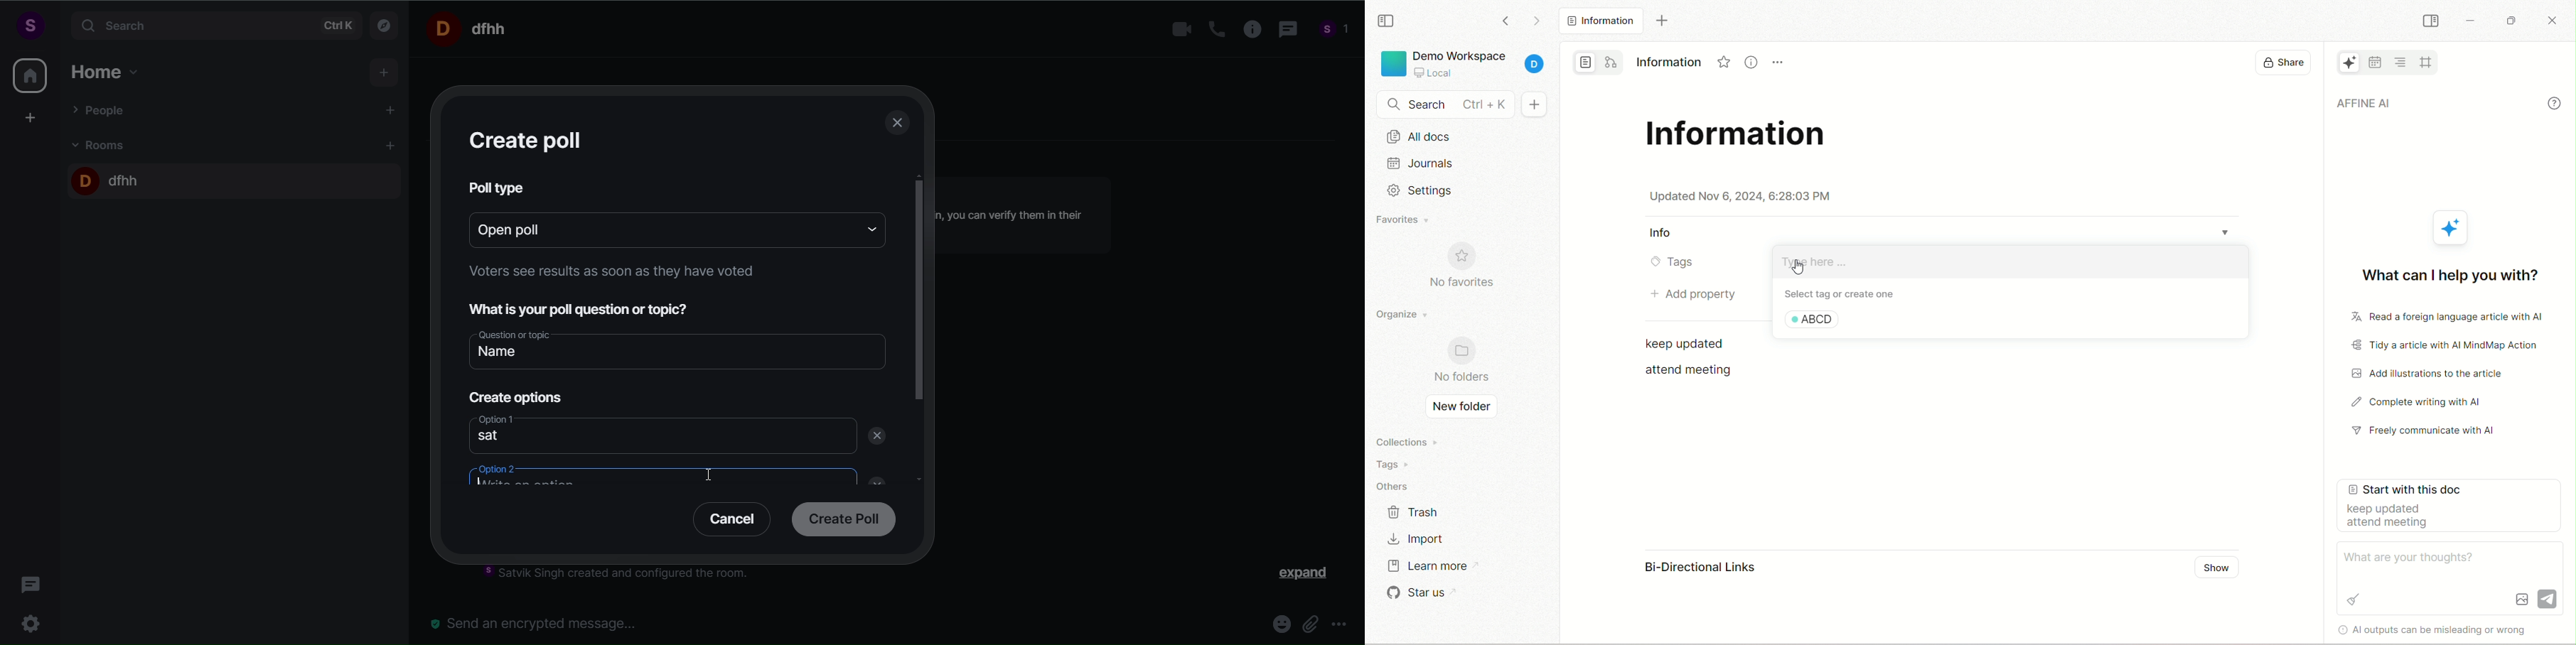 Image resolution: width=2576 pixels, height=672 pixels. What do you see at coordinates (2278, 64) in the screenshot?
I see `display` at bounding box center [2278, 64].